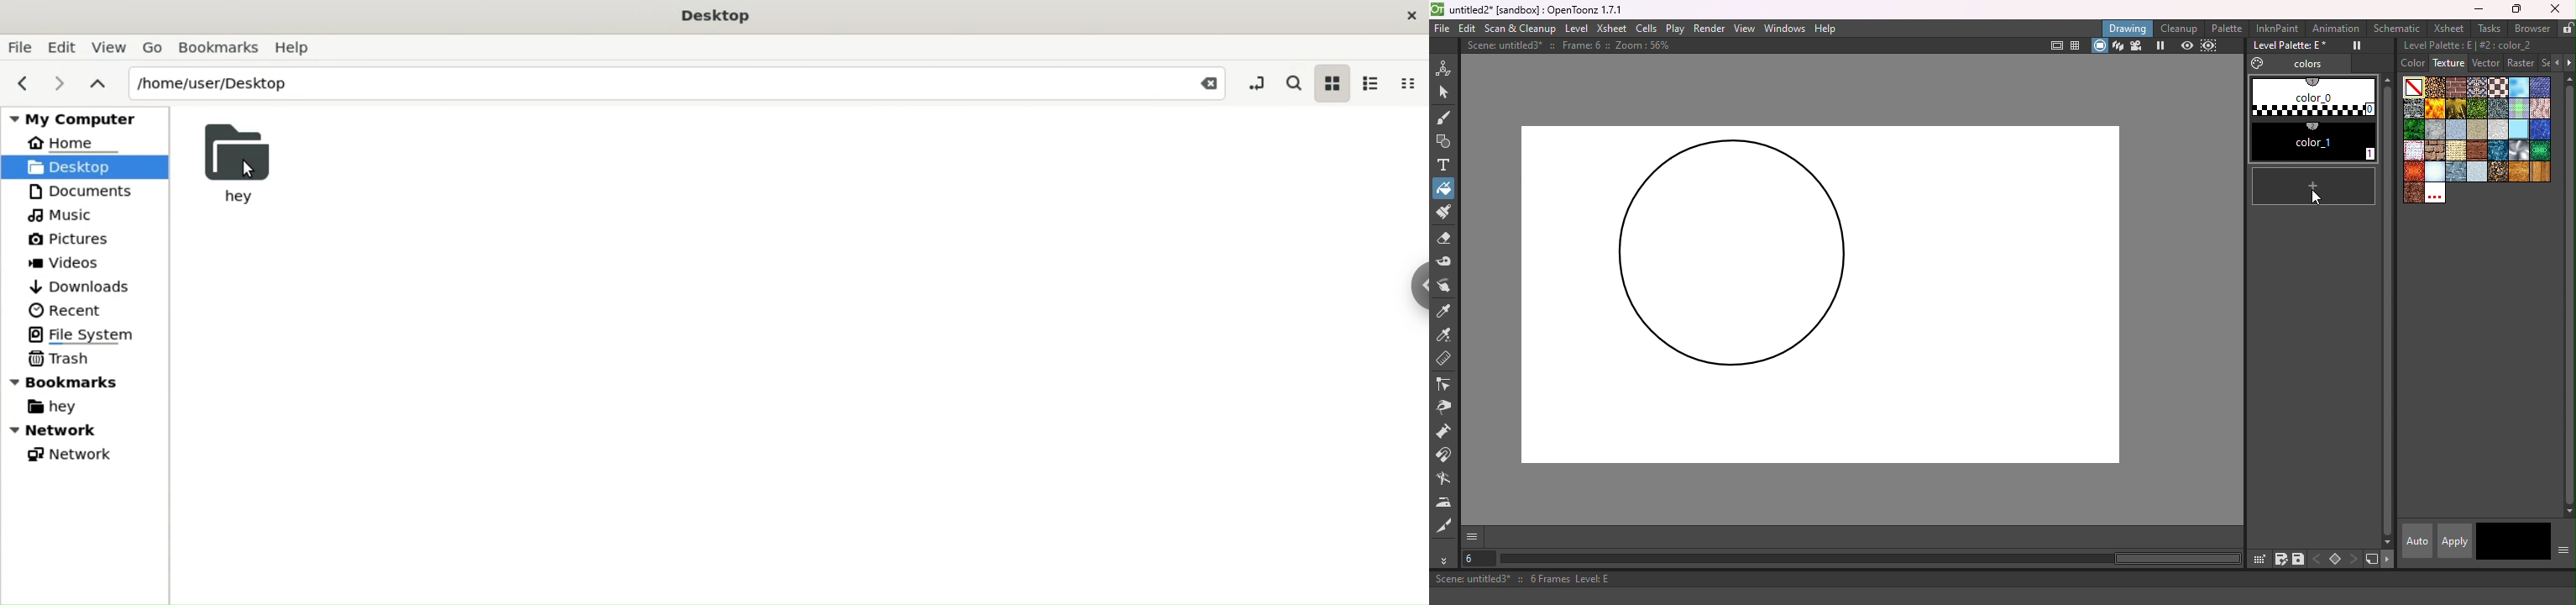 This screenshot has height=616, width=2576. Describe the element at coordinates (2299, 559) in the screenshot. I see `save palette` at that location.